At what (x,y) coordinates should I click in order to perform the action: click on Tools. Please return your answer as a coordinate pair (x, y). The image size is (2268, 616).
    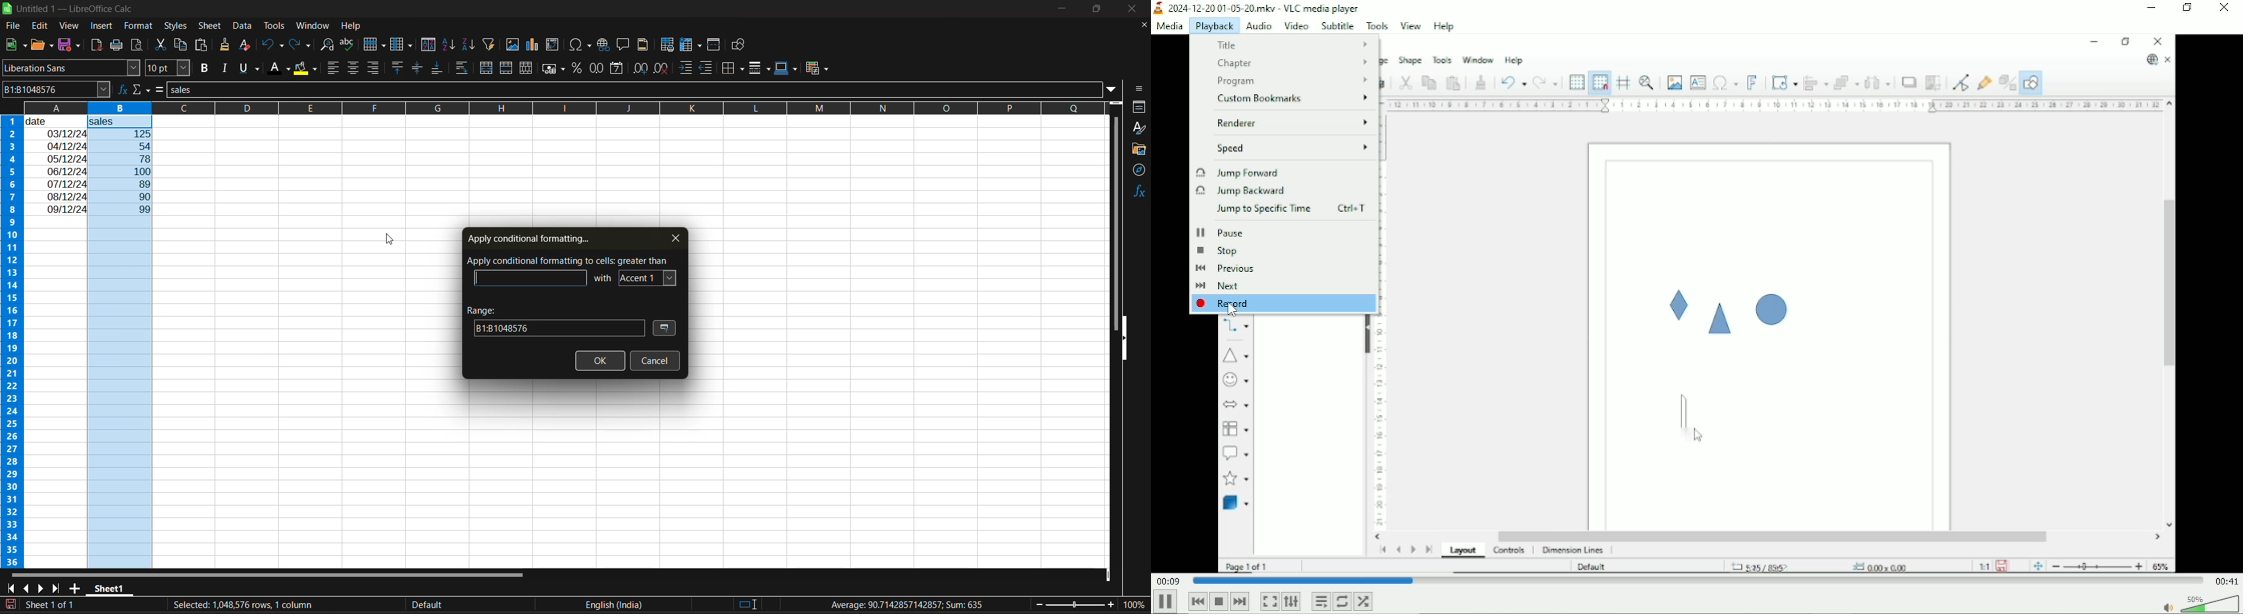
    Looking at the image, I should click on (1378, 26).